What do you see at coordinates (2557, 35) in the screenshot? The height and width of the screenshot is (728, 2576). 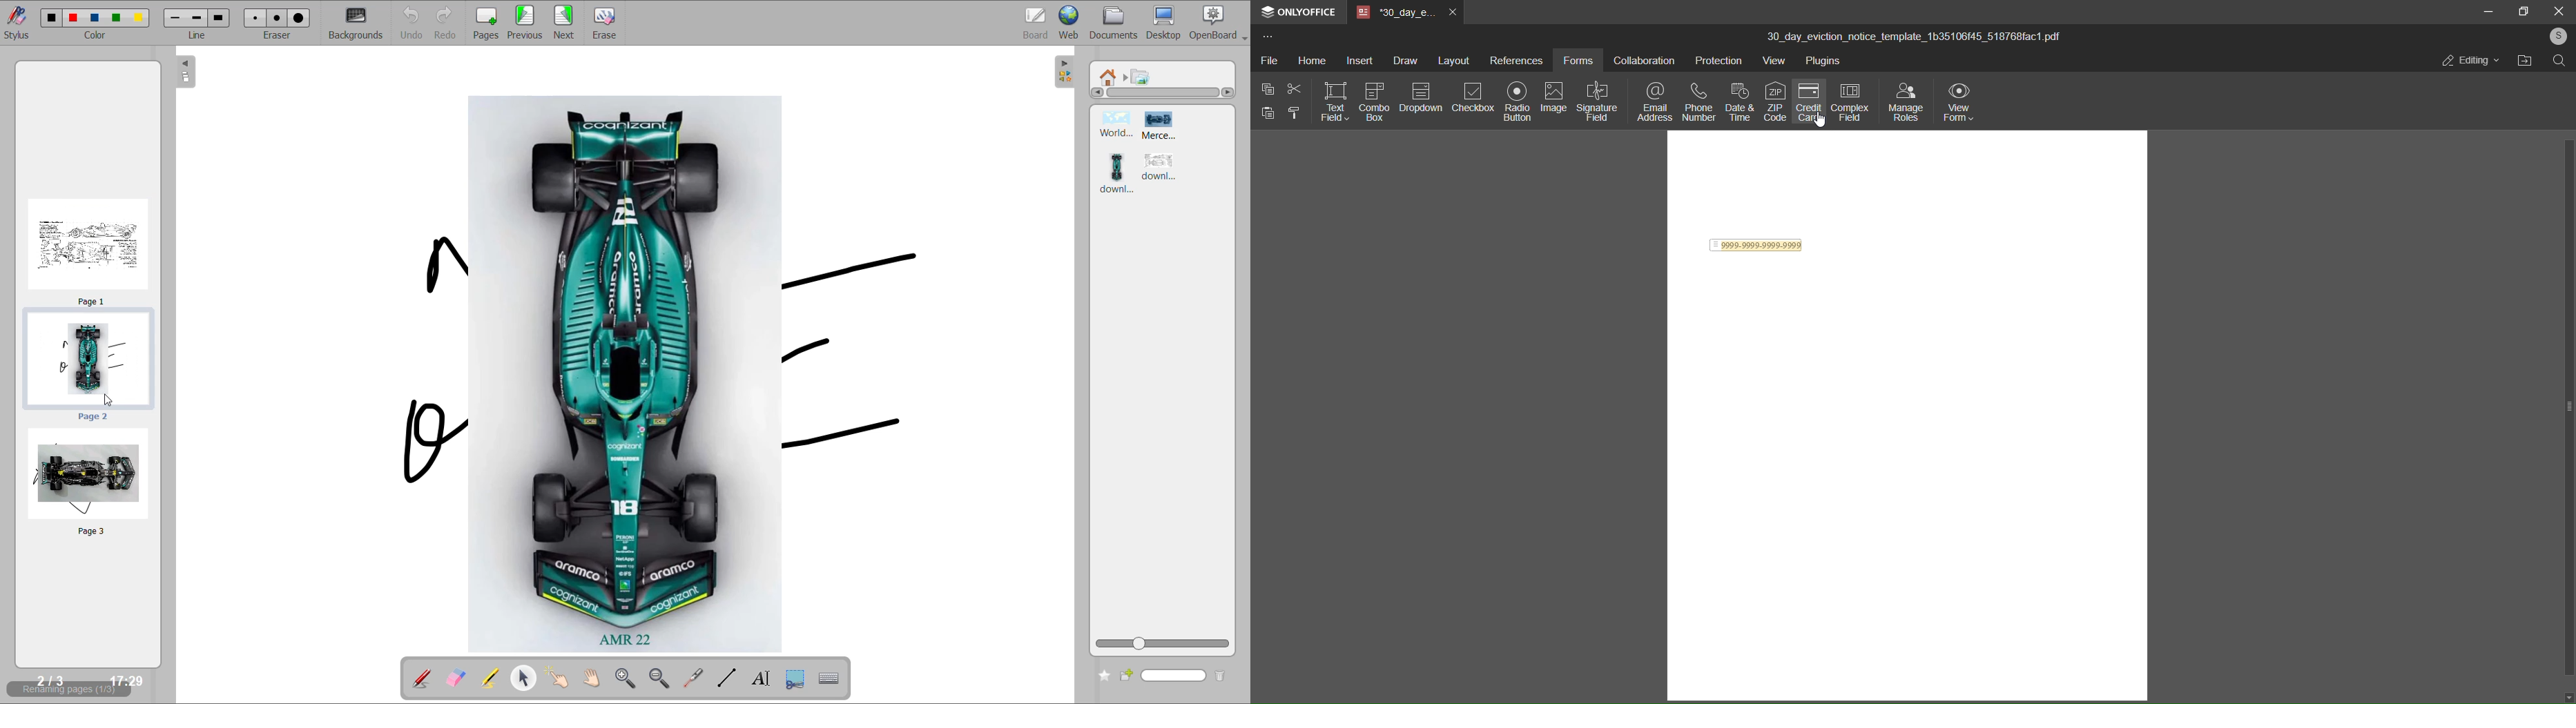 I see `user` at bounding box center [2557, 35].